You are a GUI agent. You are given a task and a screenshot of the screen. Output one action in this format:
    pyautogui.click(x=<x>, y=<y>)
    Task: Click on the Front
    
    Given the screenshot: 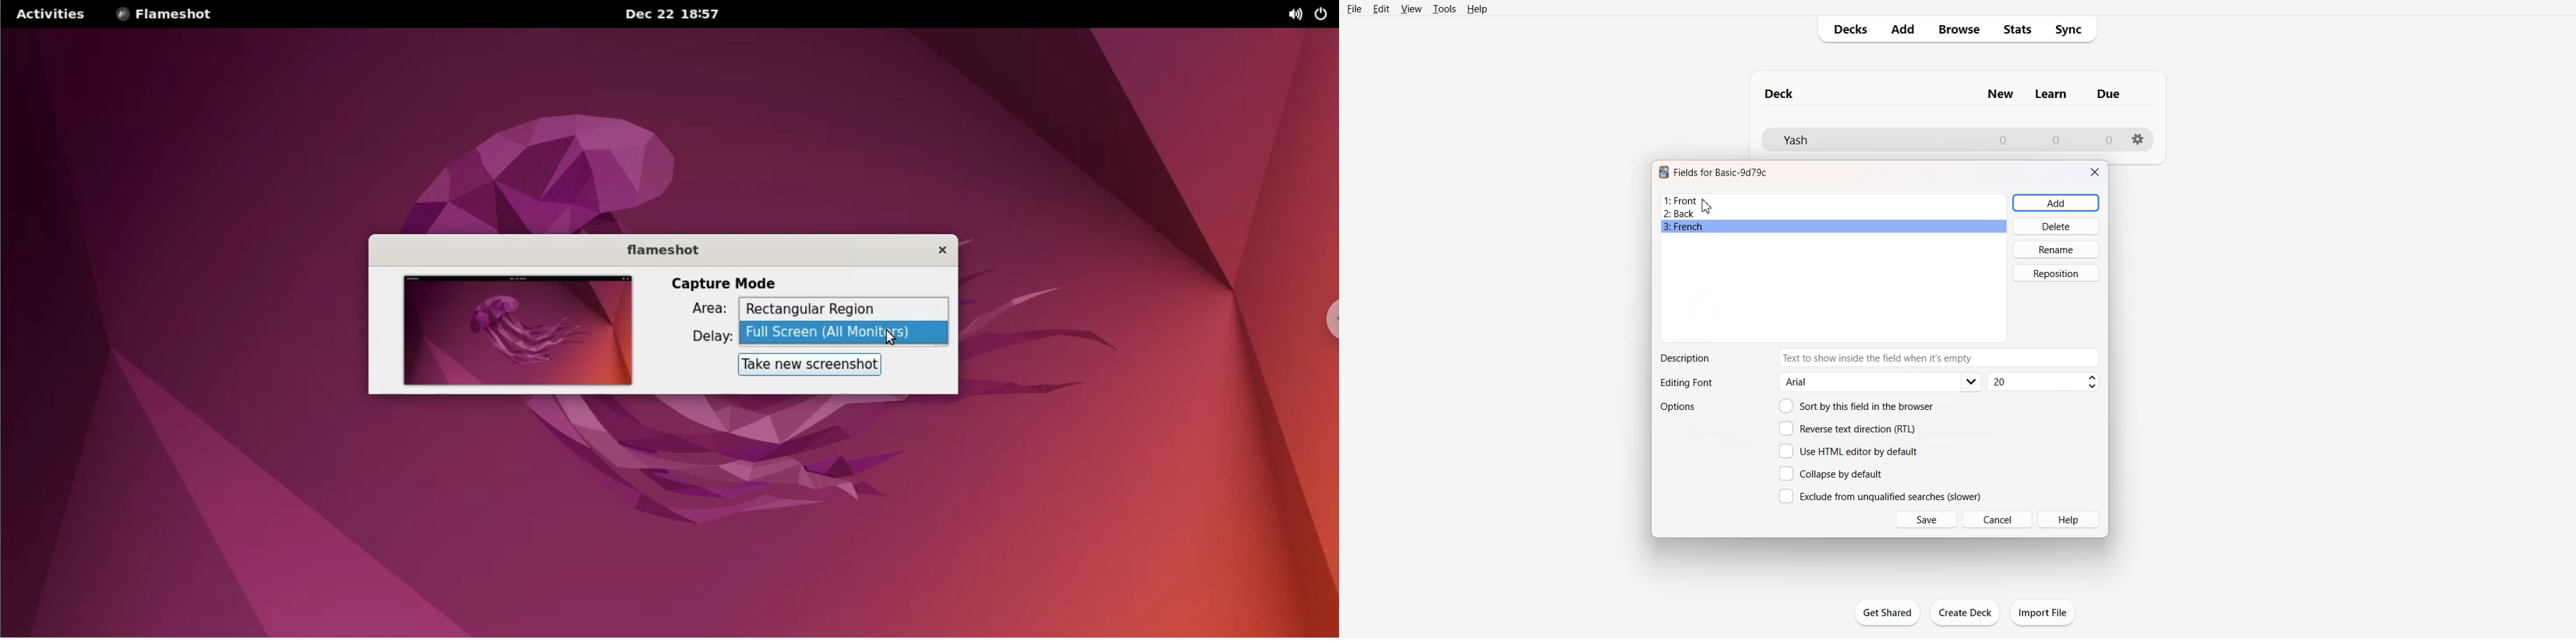 What is the action you would take?
    pyautogui.click(x=1834, y=200)
    